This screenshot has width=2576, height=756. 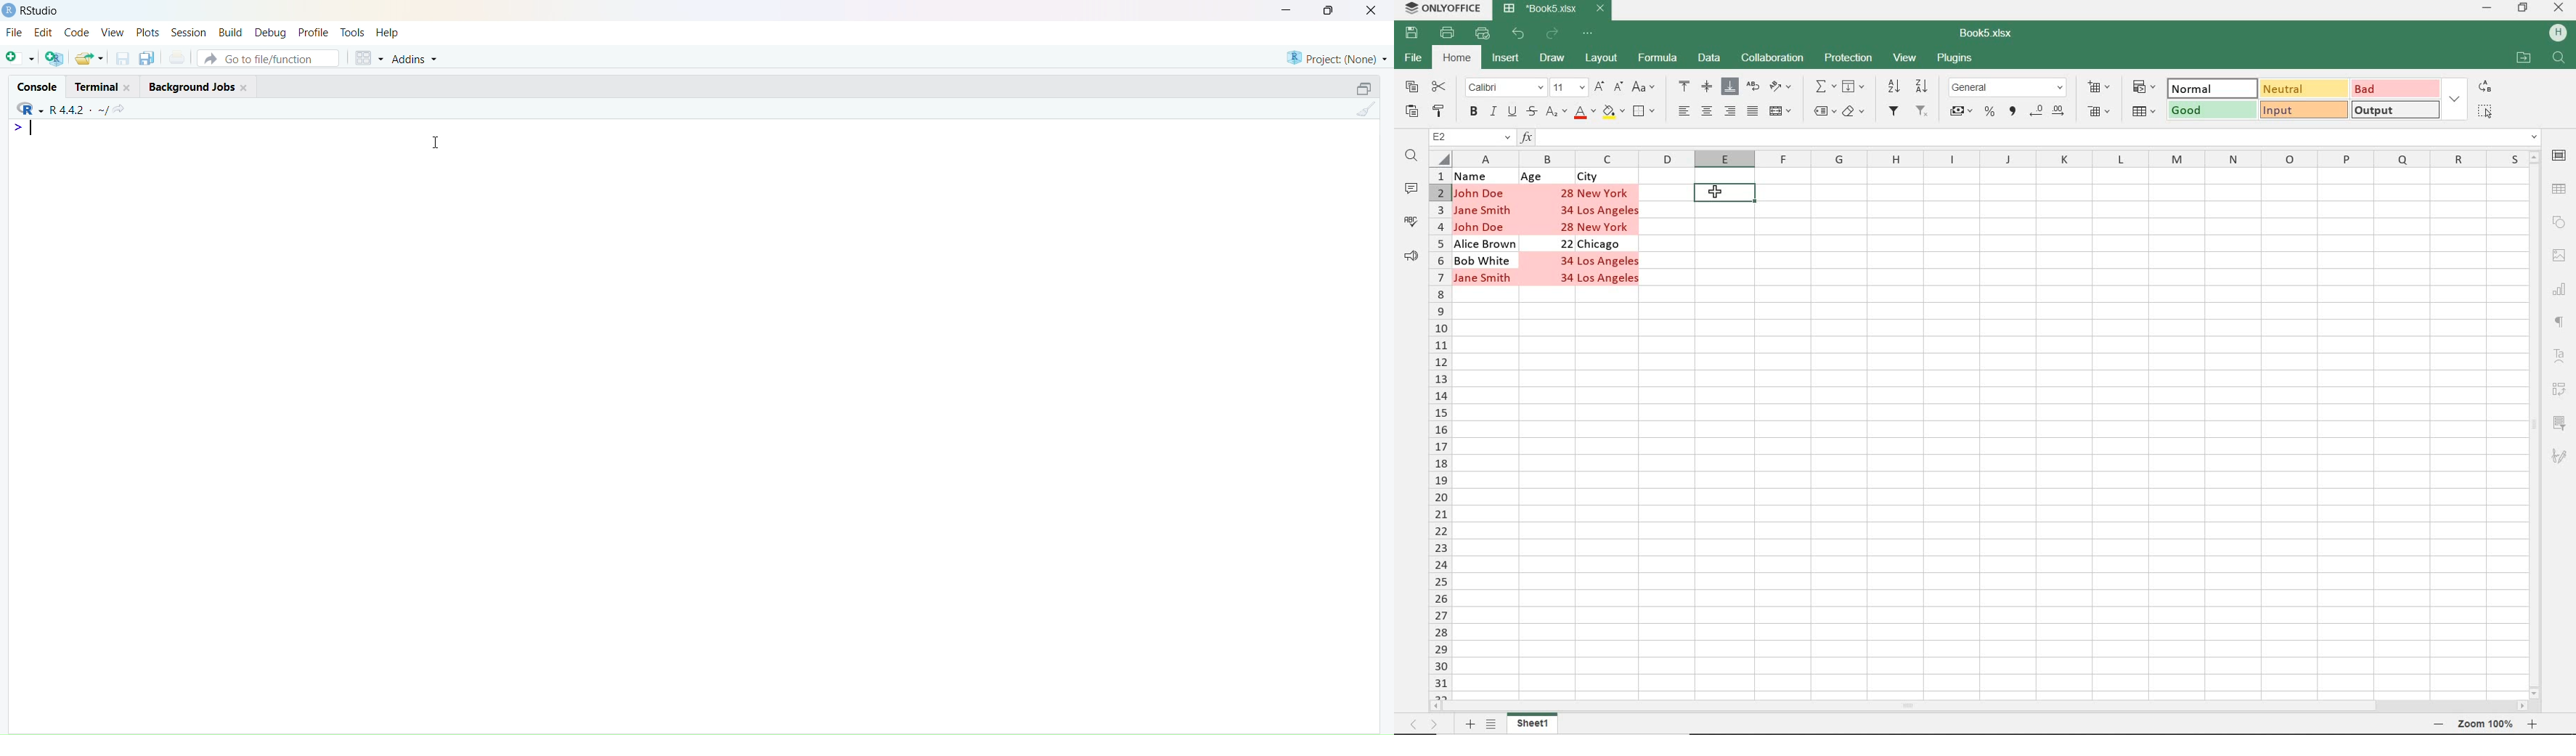 I want to click on code, so click(x=76, y=33).